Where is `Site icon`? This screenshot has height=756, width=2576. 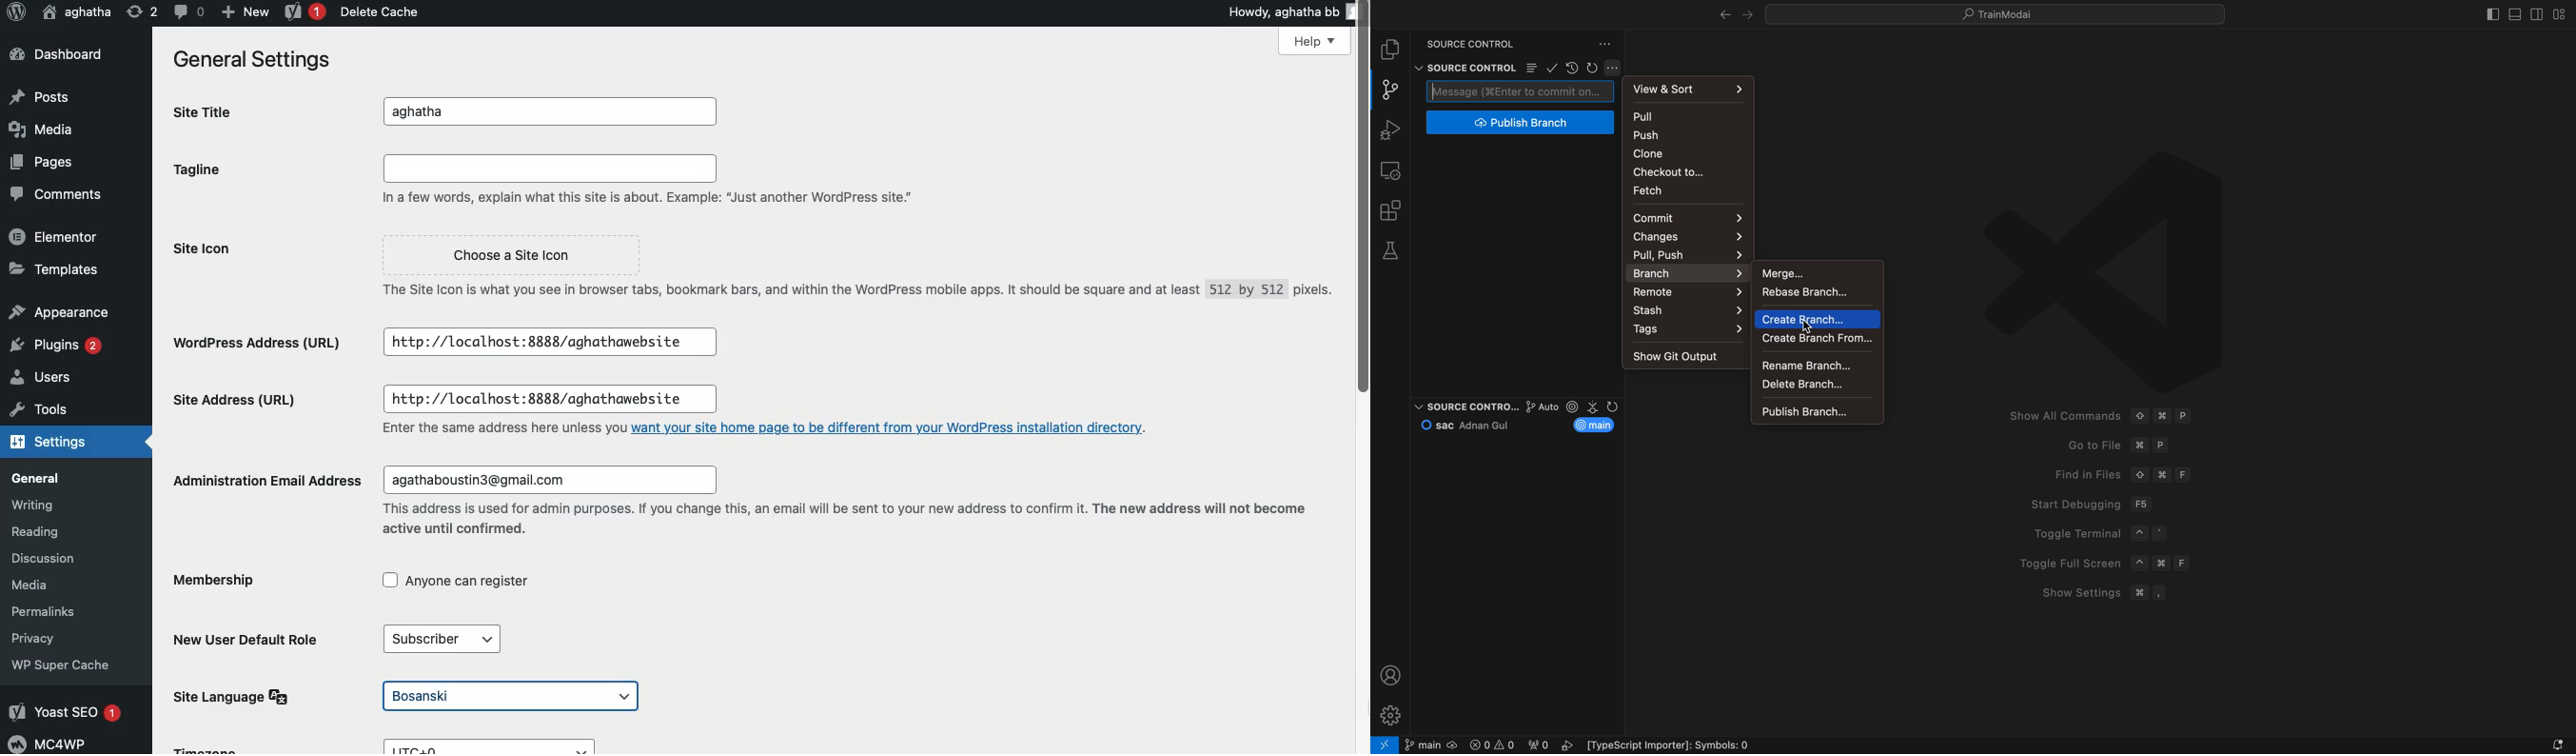 Site icon is located at coordinates (208, 248).